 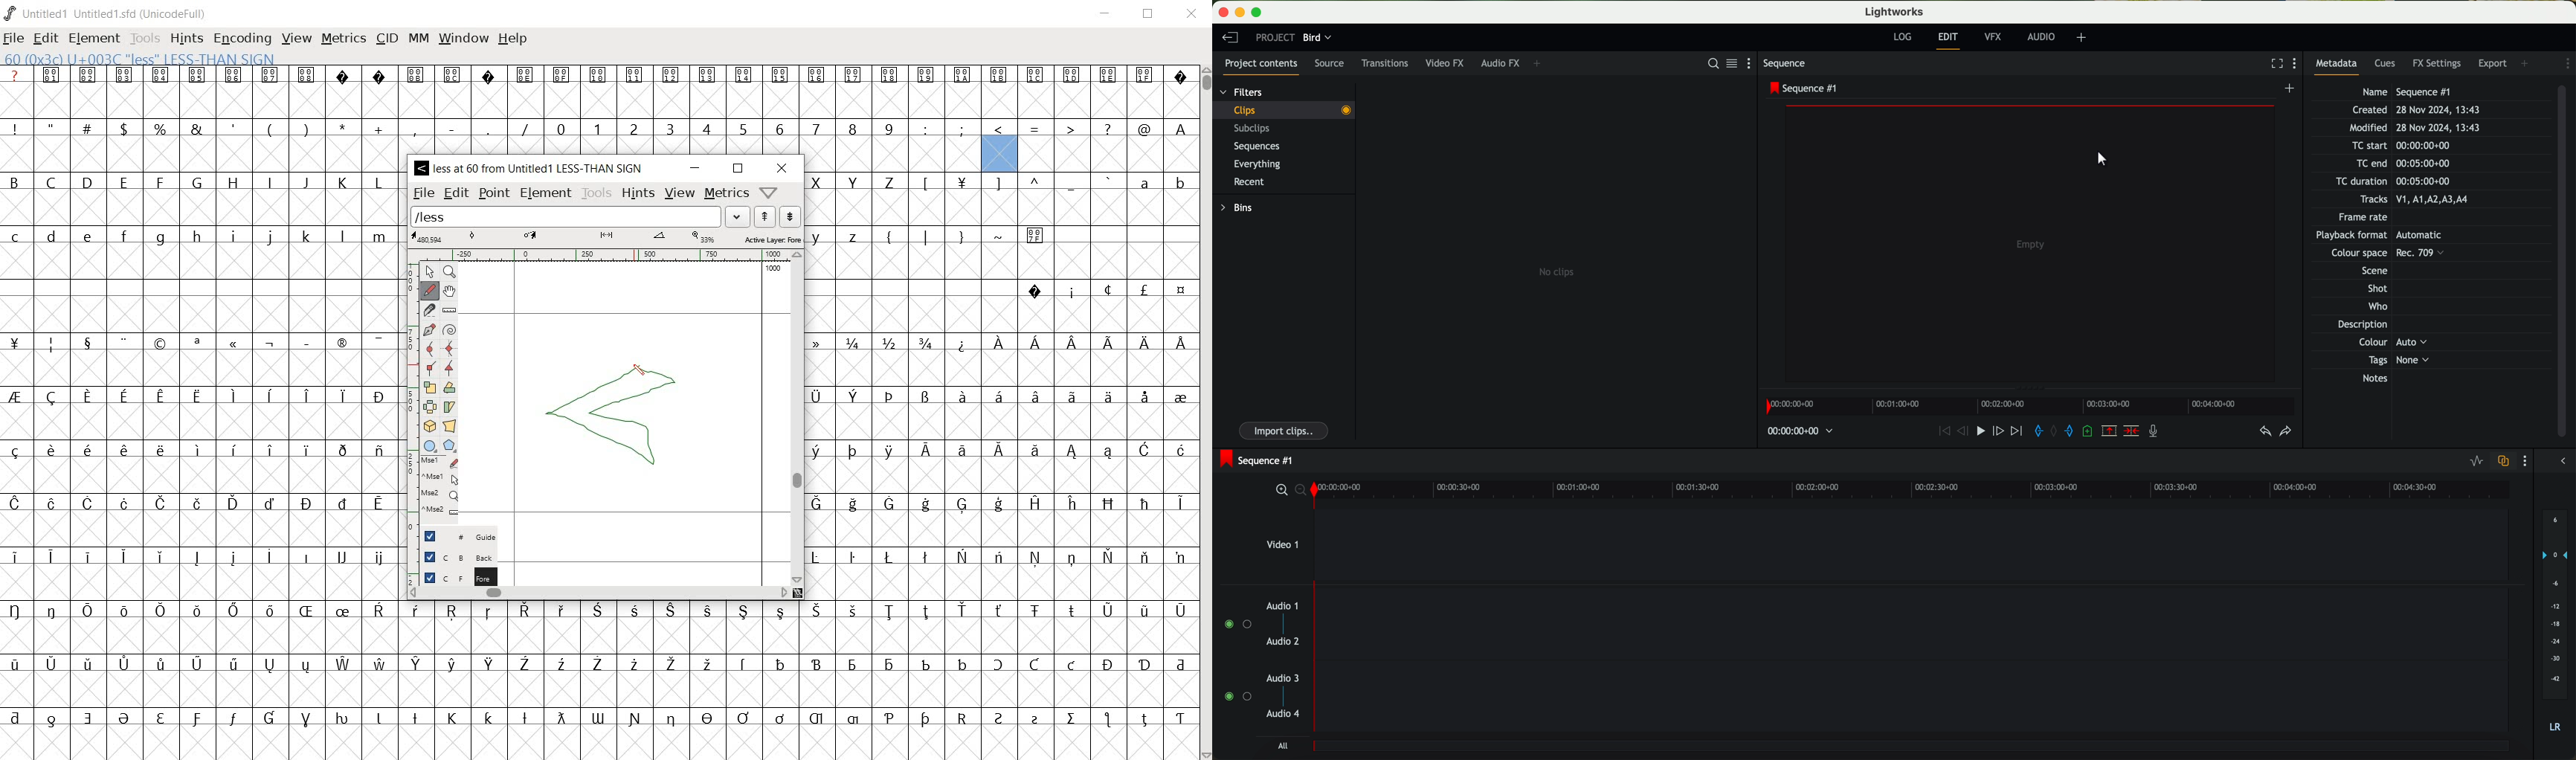 I want to click on , so click(x=1913, y=701).